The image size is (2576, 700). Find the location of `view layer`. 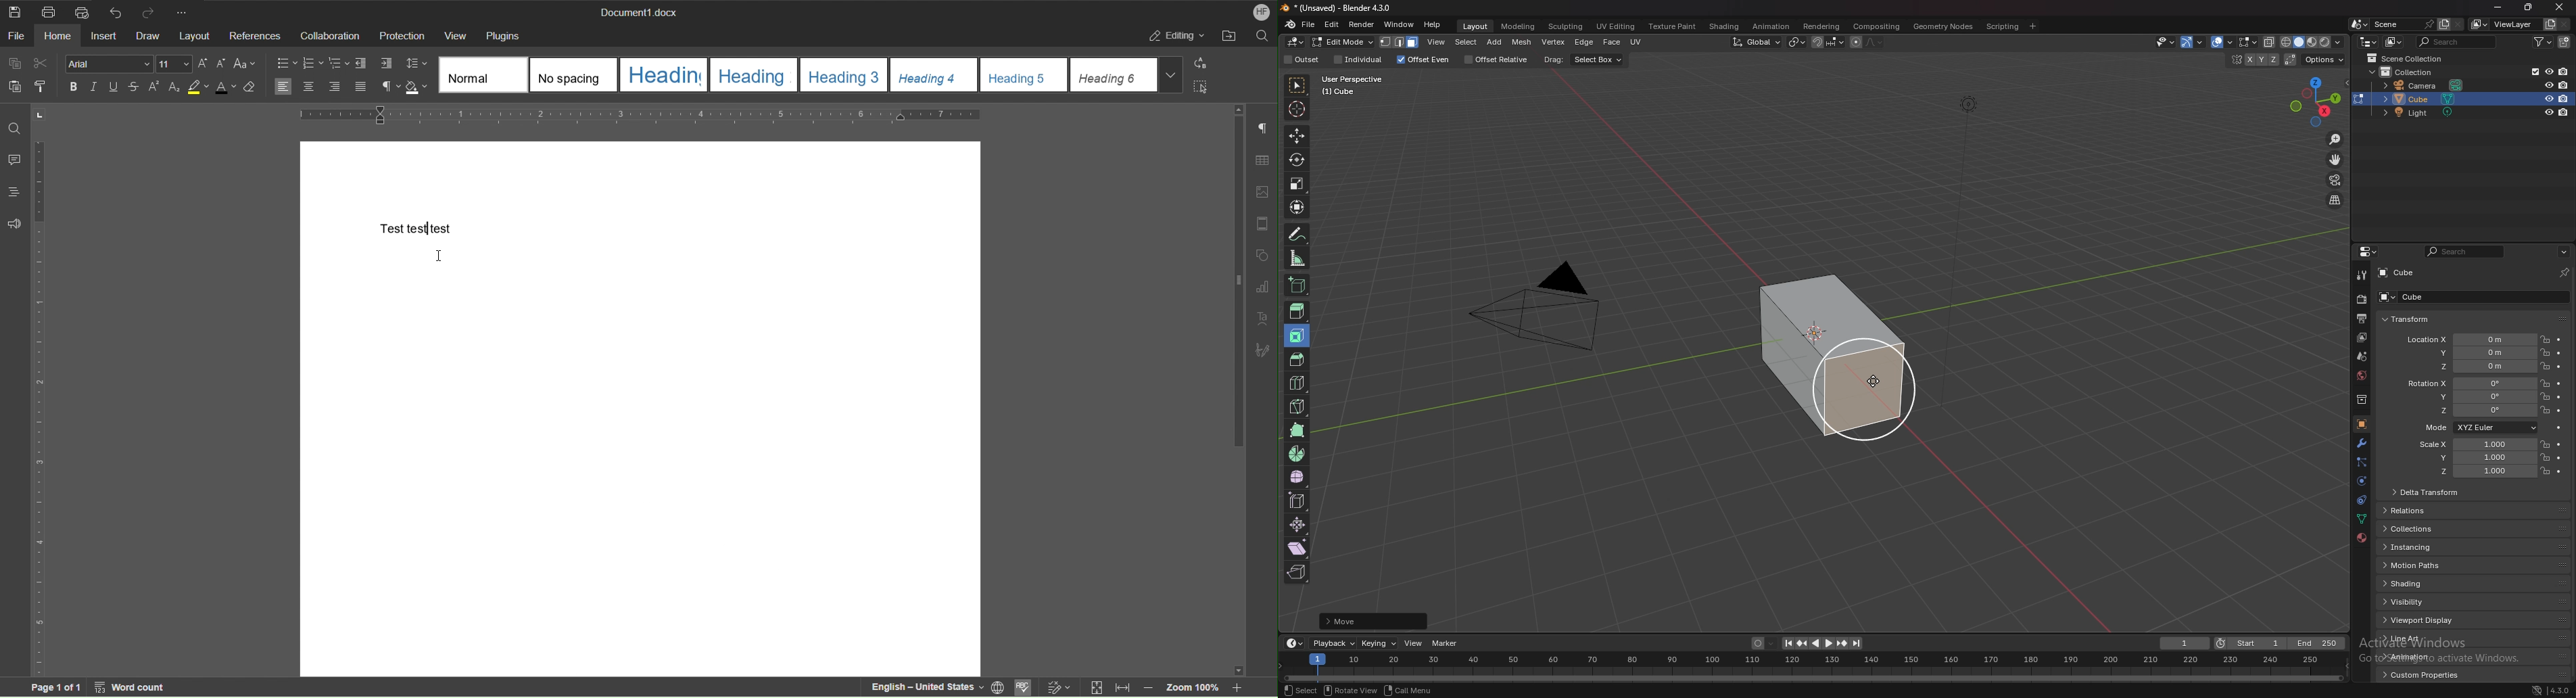

view layer is located at coordinates (2502, 24).